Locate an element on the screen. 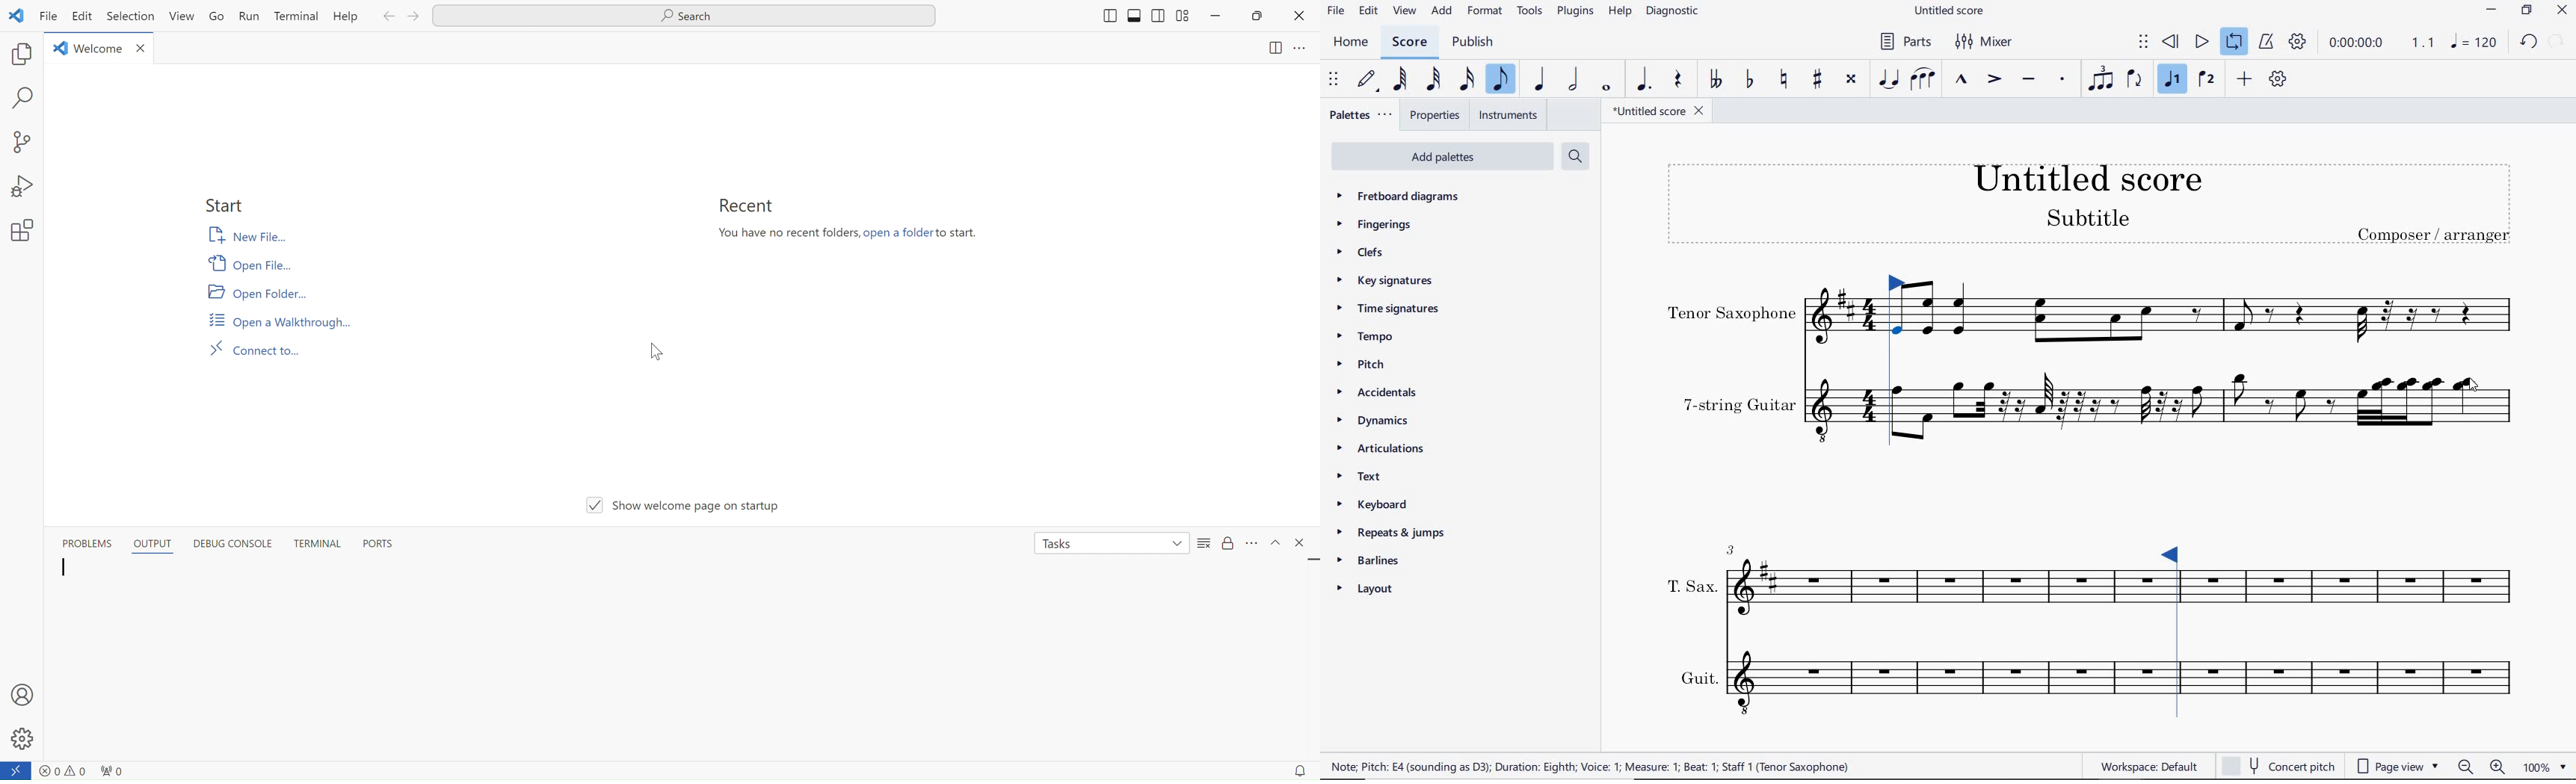 The height and width of the screenshot is (784, 2576). HELP is located at coordinates (1618, 12).